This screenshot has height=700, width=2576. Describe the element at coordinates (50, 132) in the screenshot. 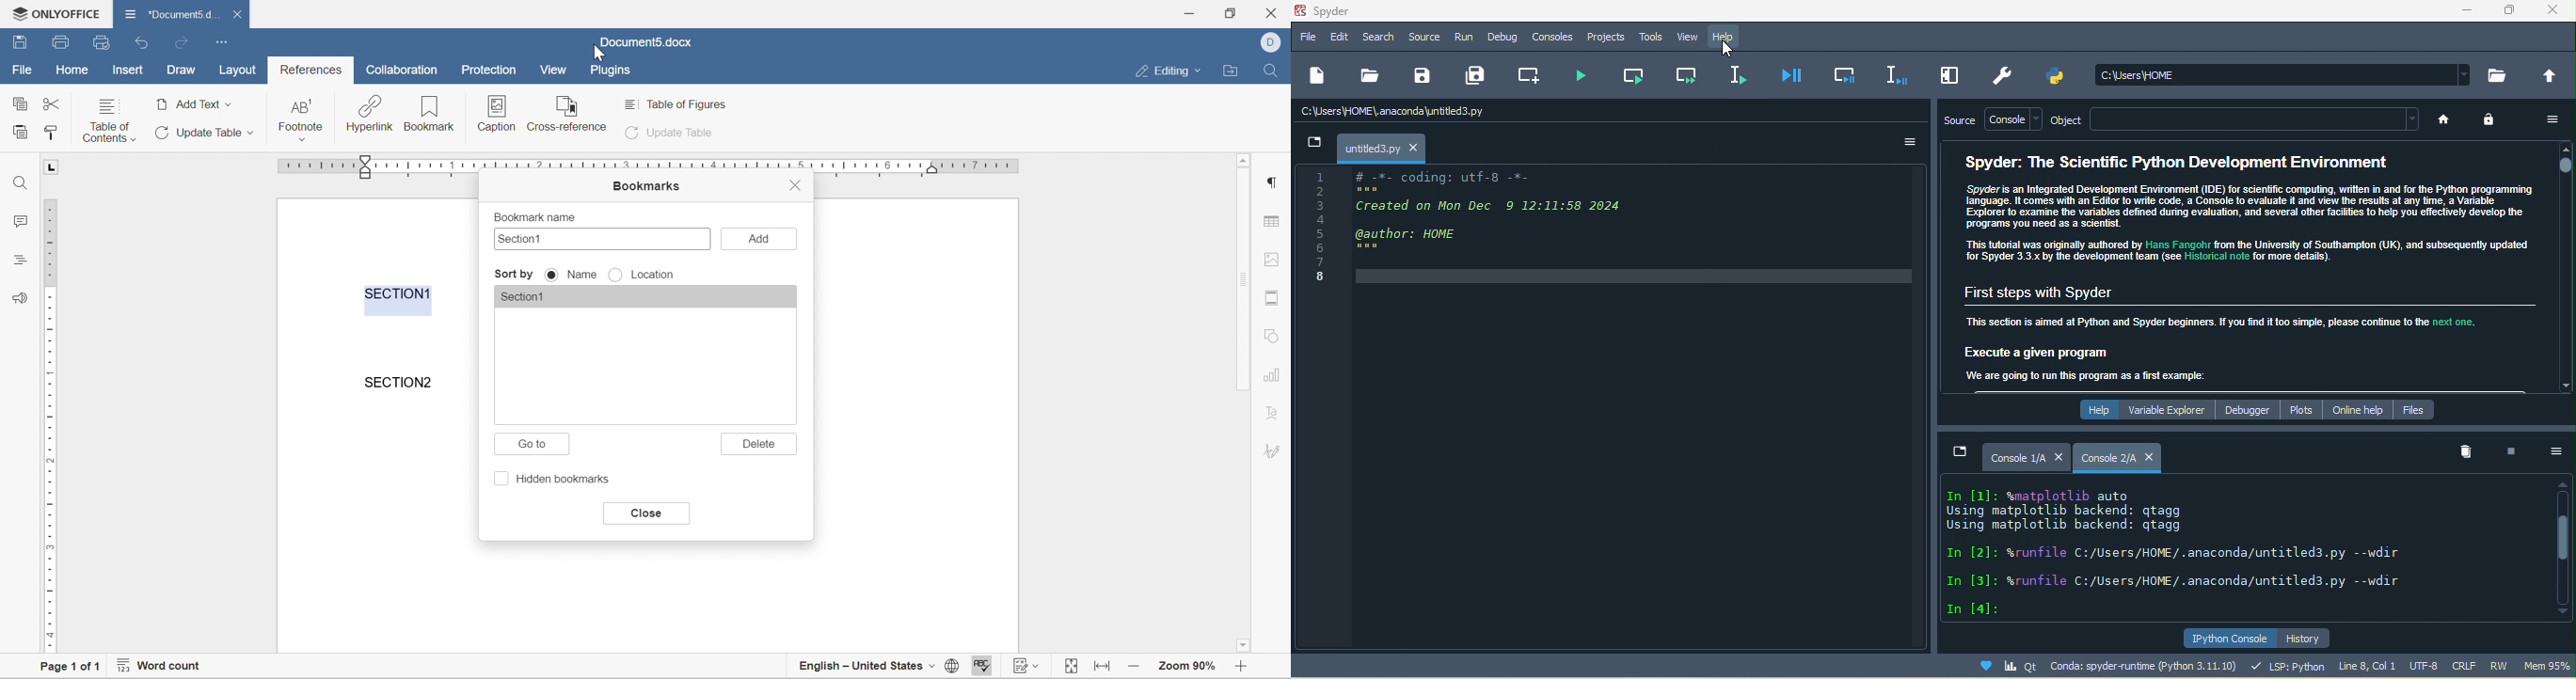

I see `copy style` at that location.